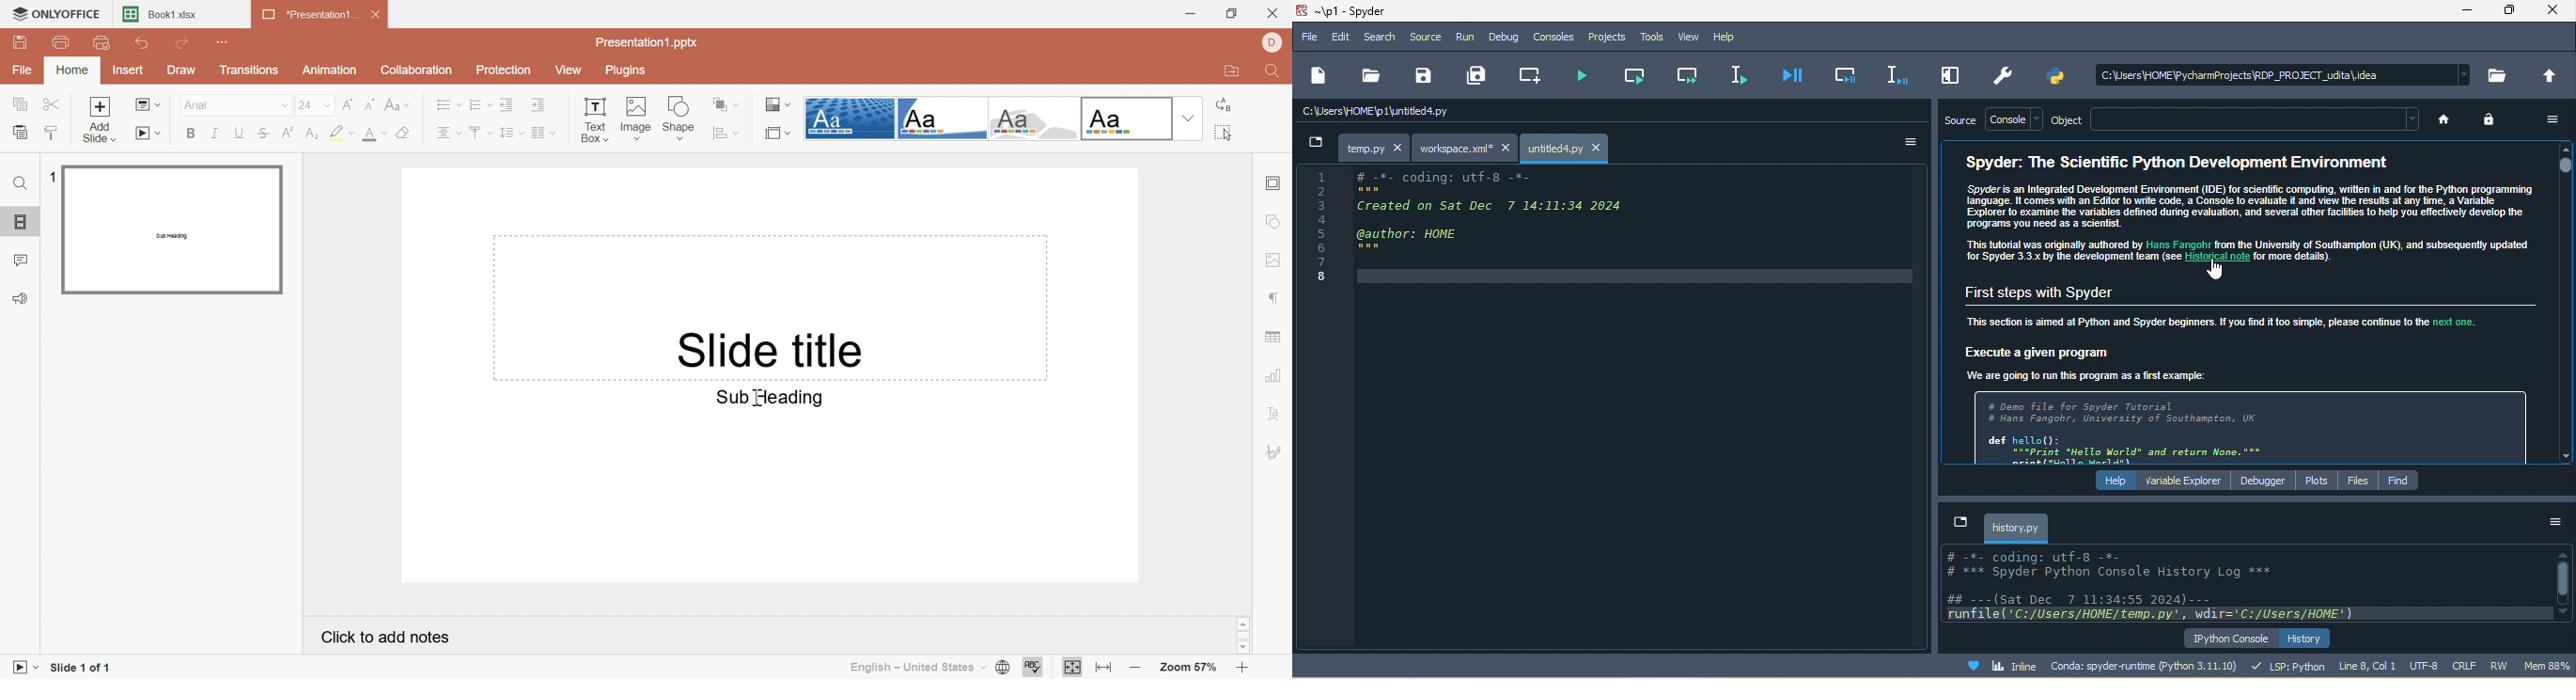 This screenshot has height=700, width=2576. Describe the element at coordinates (1466, 150) in the screenshot. I see `workspace` at that location.